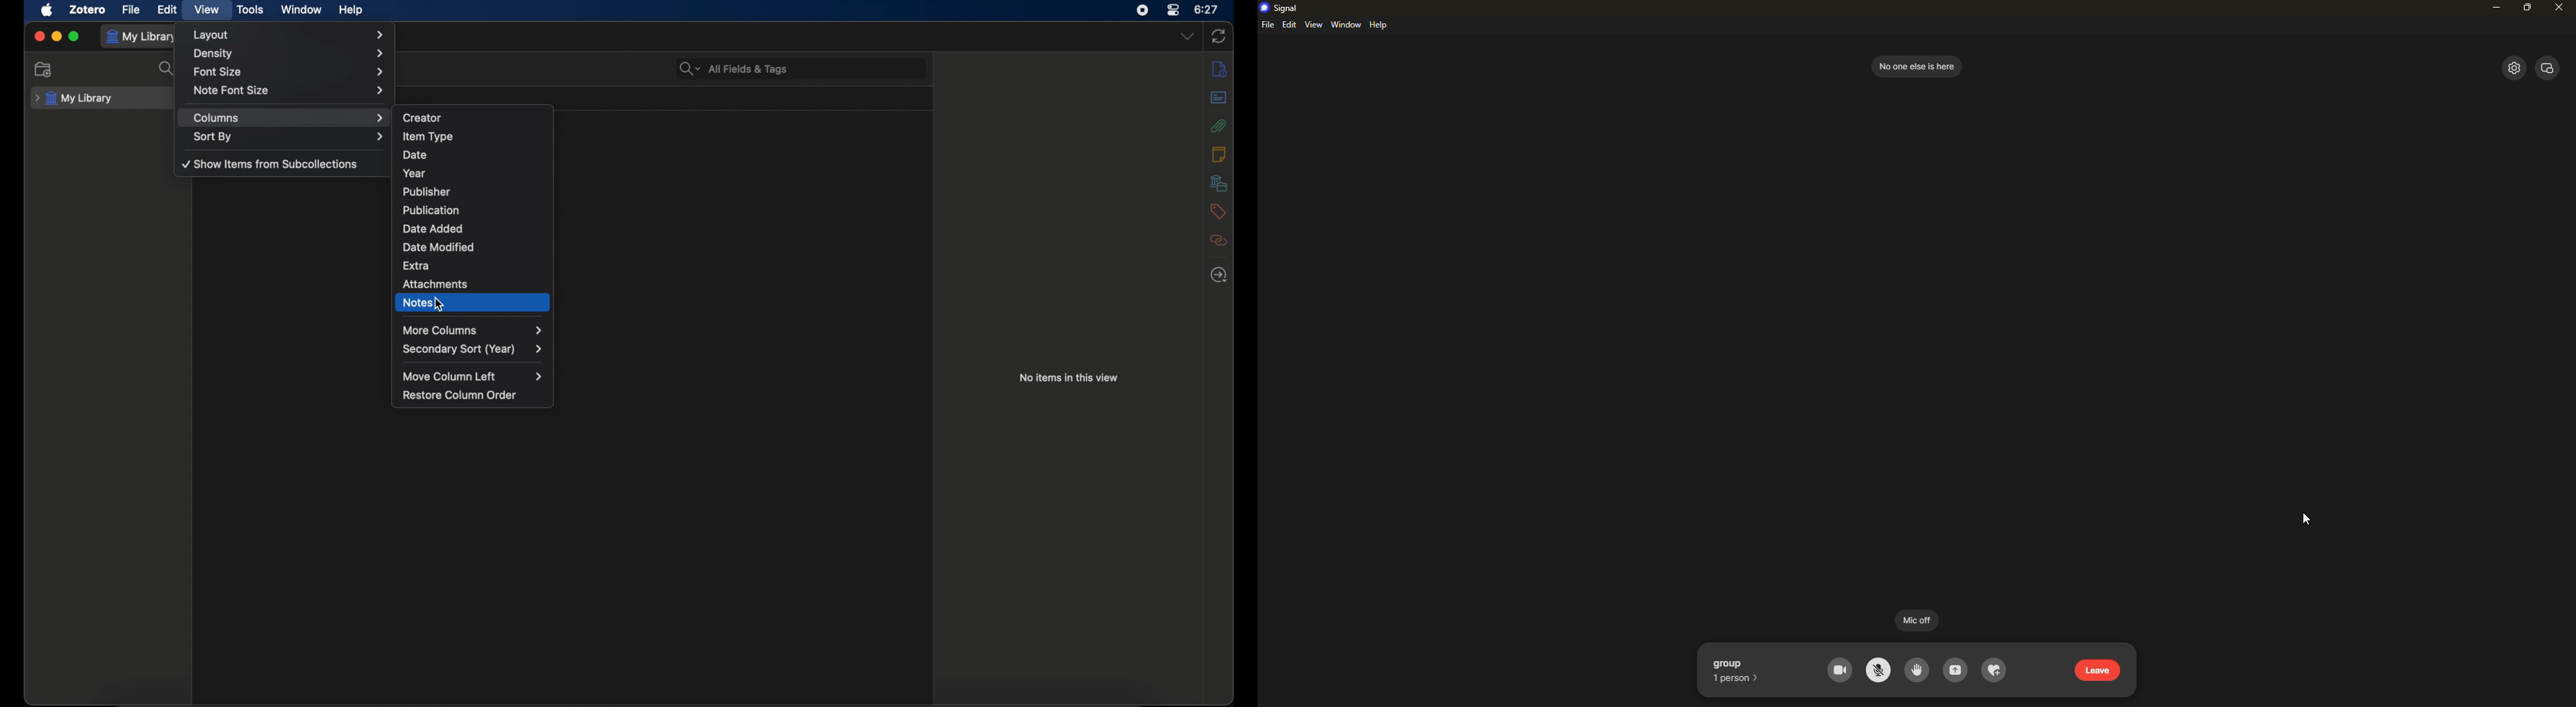 This screenshot has height=728, width=2576. What do you see at coordinates (2306, 521) in the screenshot?
I see `cursor` at bounding box center [2306, 521].